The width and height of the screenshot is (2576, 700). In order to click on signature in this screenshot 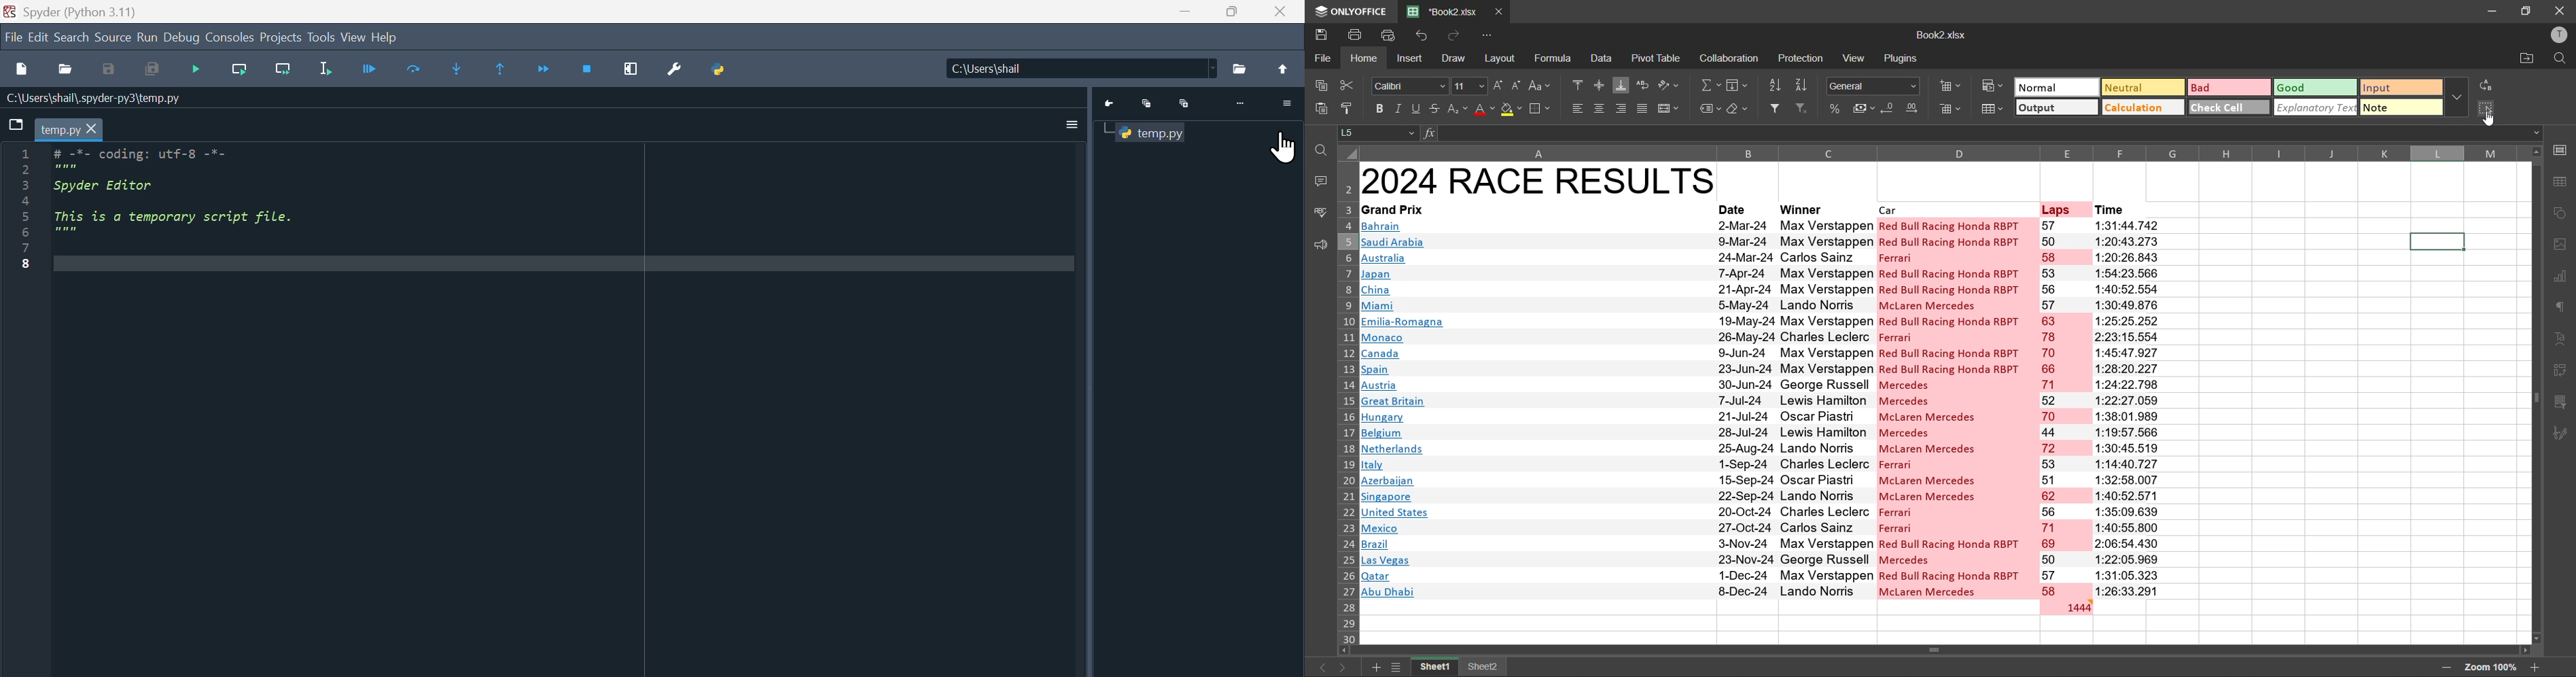, I will do `click(2559, 435)`.